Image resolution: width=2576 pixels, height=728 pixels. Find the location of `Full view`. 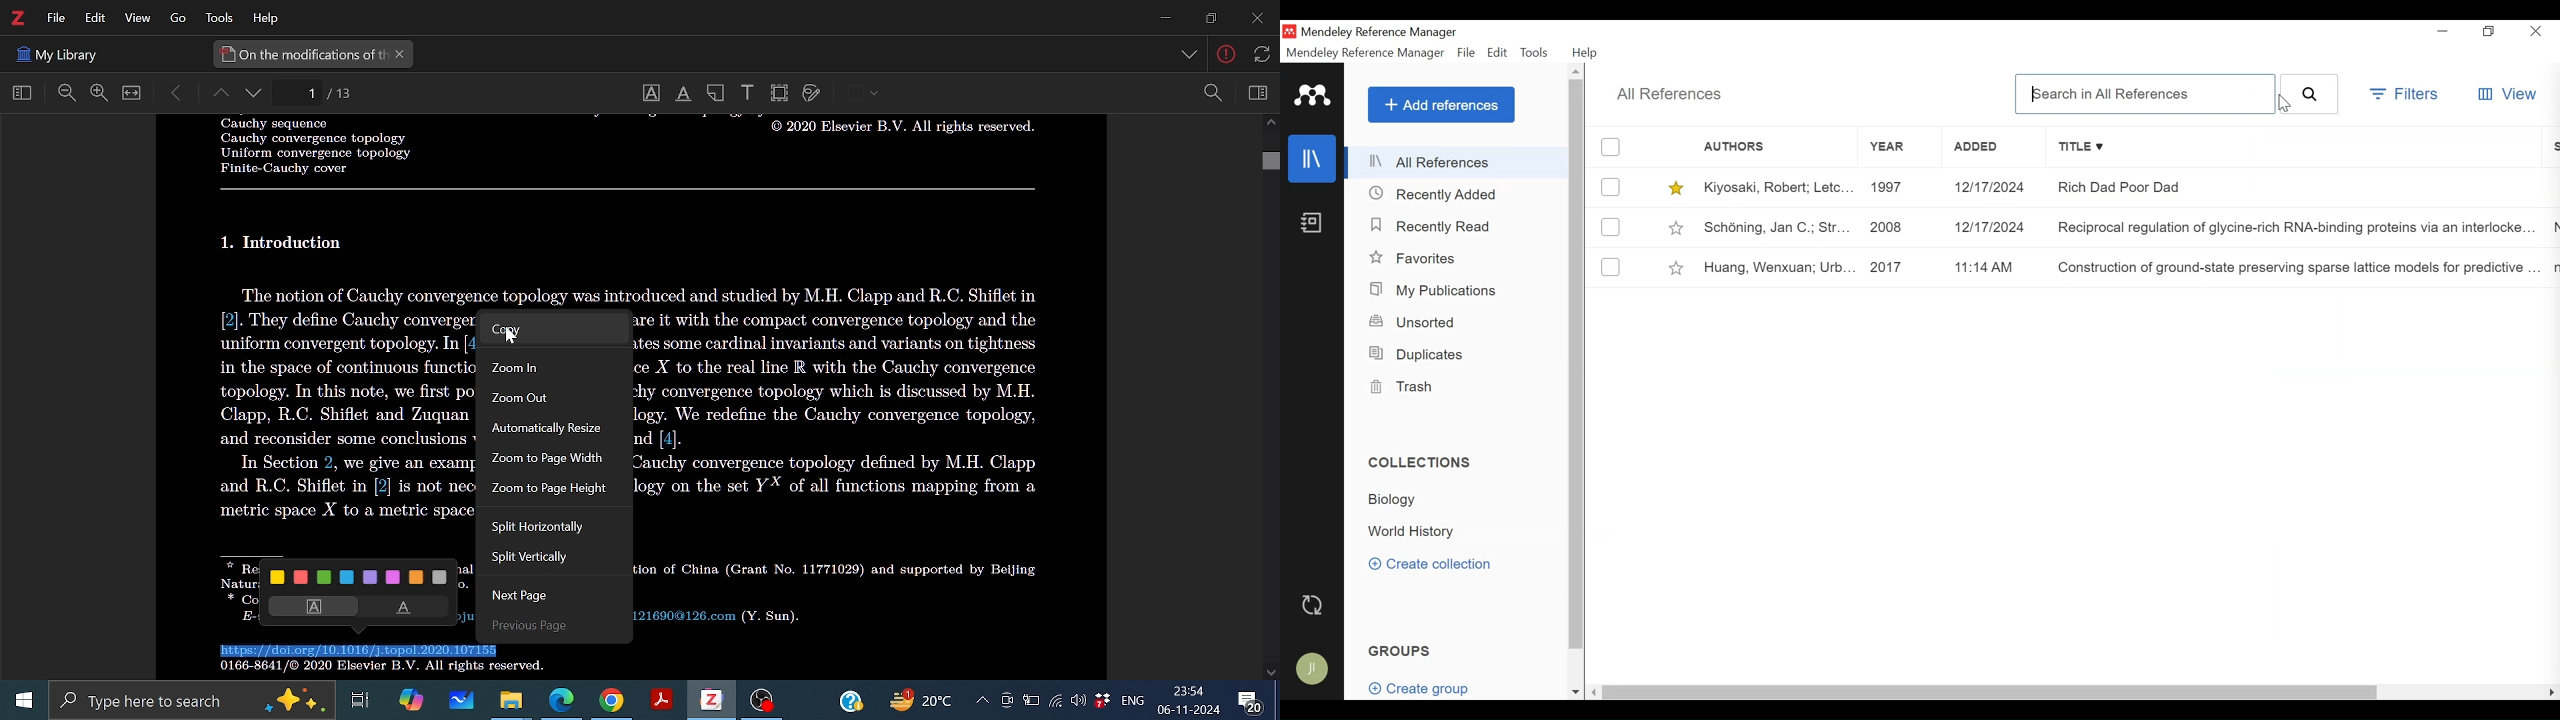

Full view is located at coordinates (132, 93).